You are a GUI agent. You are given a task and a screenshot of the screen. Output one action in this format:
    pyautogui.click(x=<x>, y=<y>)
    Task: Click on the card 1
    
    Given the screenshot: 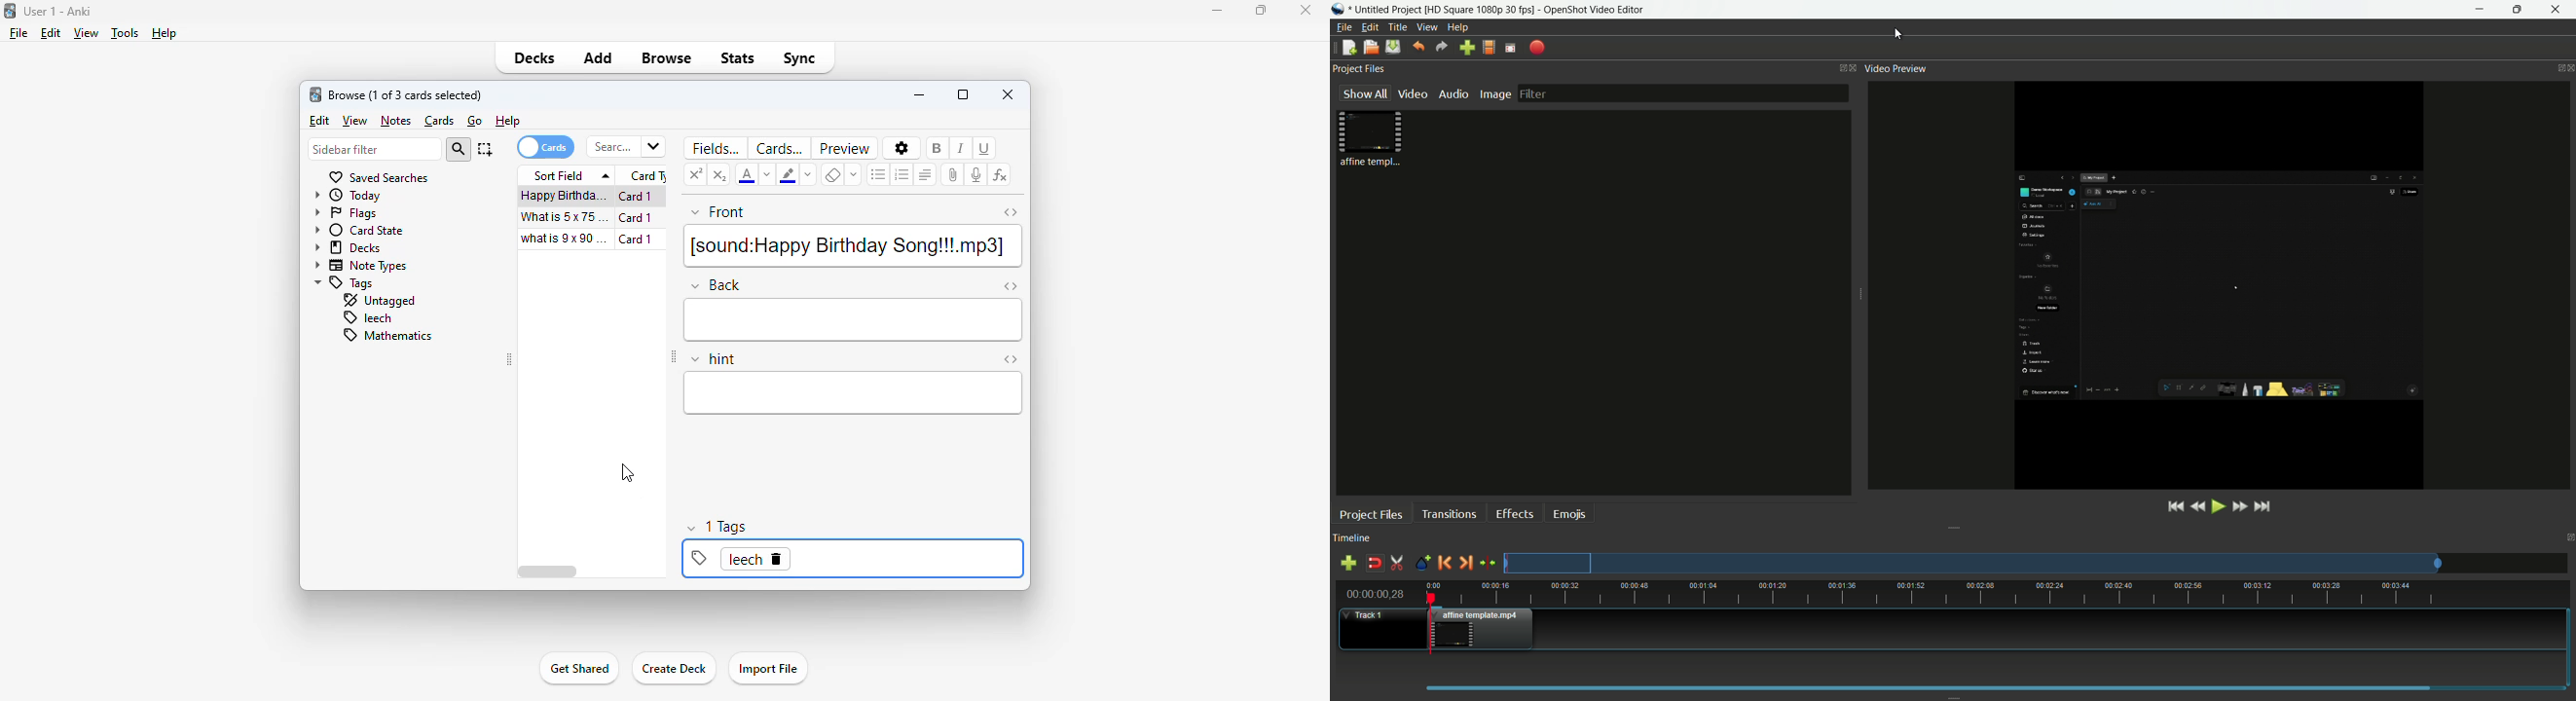 What is the action you would take?
    pyautogui.click(x=641, y=240)
    